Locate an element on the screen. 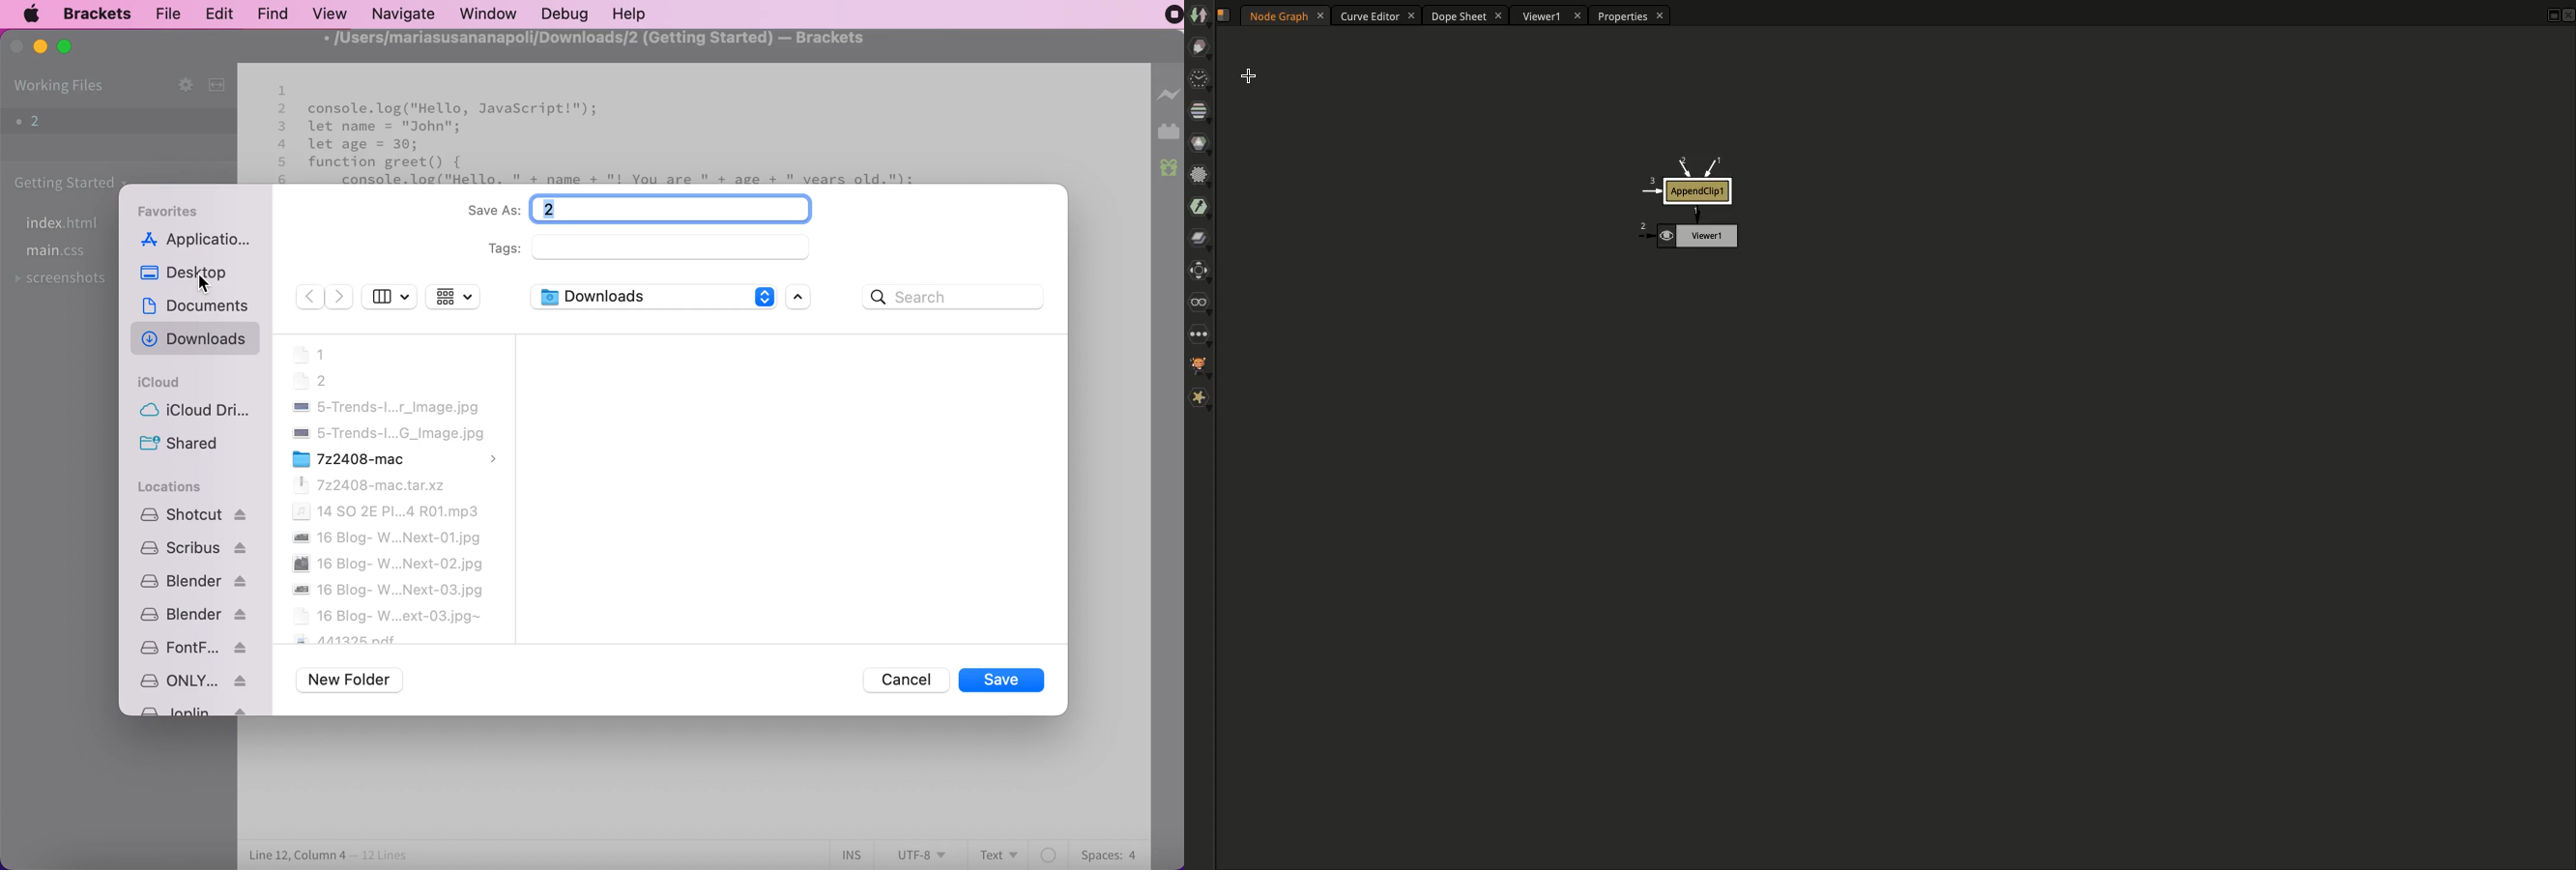 The width and height of the screenshot is (2576, 896). line 12, column 4 - 12 lines is located at coordinates (329, 856).